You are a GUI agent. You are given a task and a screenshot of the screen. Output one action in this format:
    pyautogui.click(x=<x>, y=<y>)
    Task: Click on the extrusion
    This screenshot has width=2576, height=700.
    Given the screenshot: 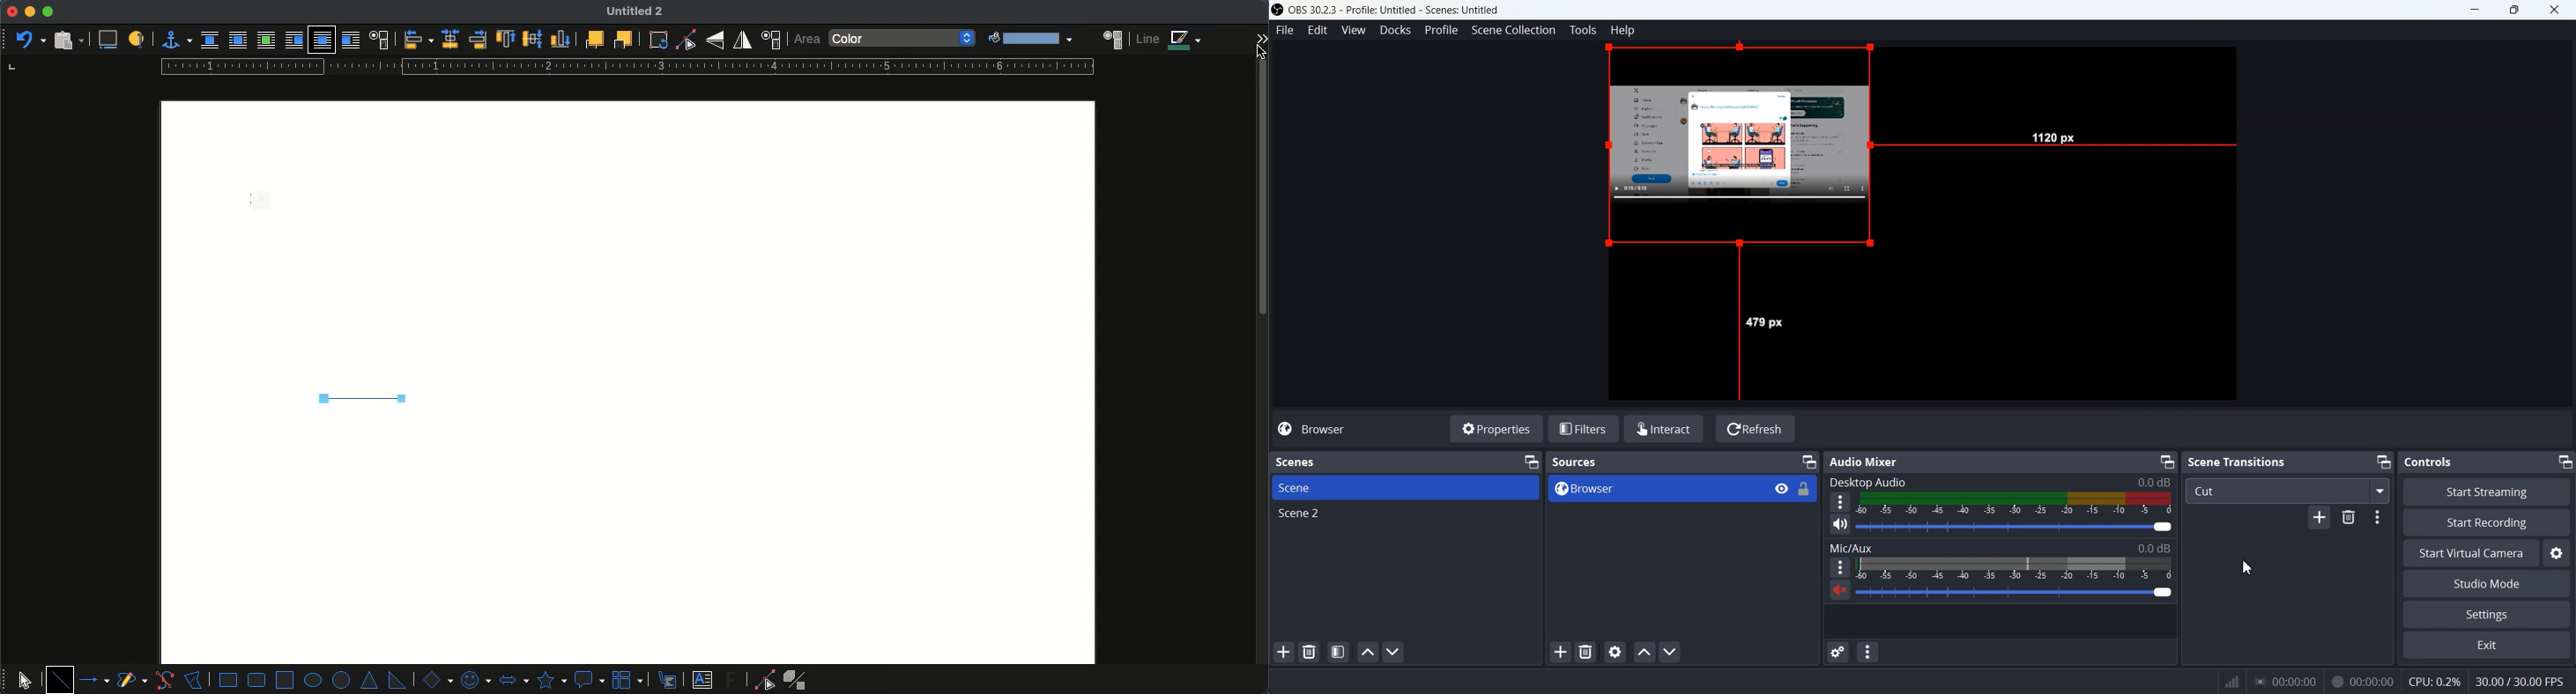 What is the action you would take?
    pyautogui.click(x=798, y=680)
    